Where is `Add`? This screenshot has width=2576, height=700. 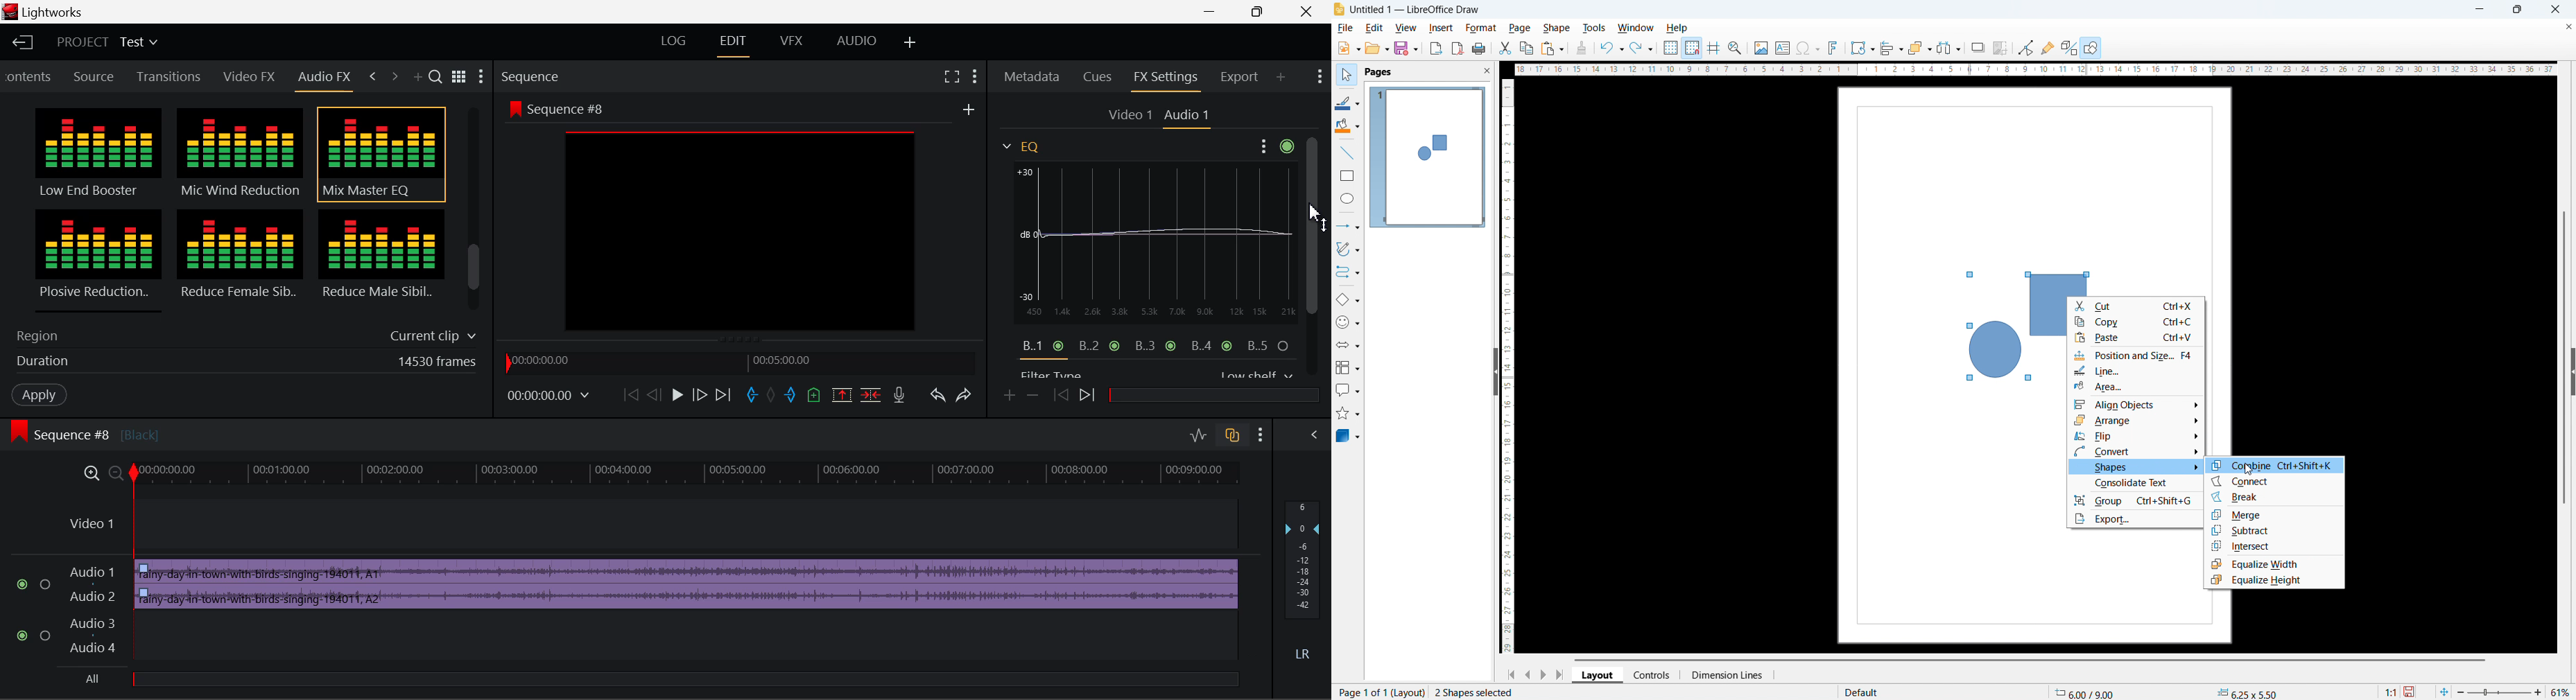
Add is located at coordinates (969, 110).